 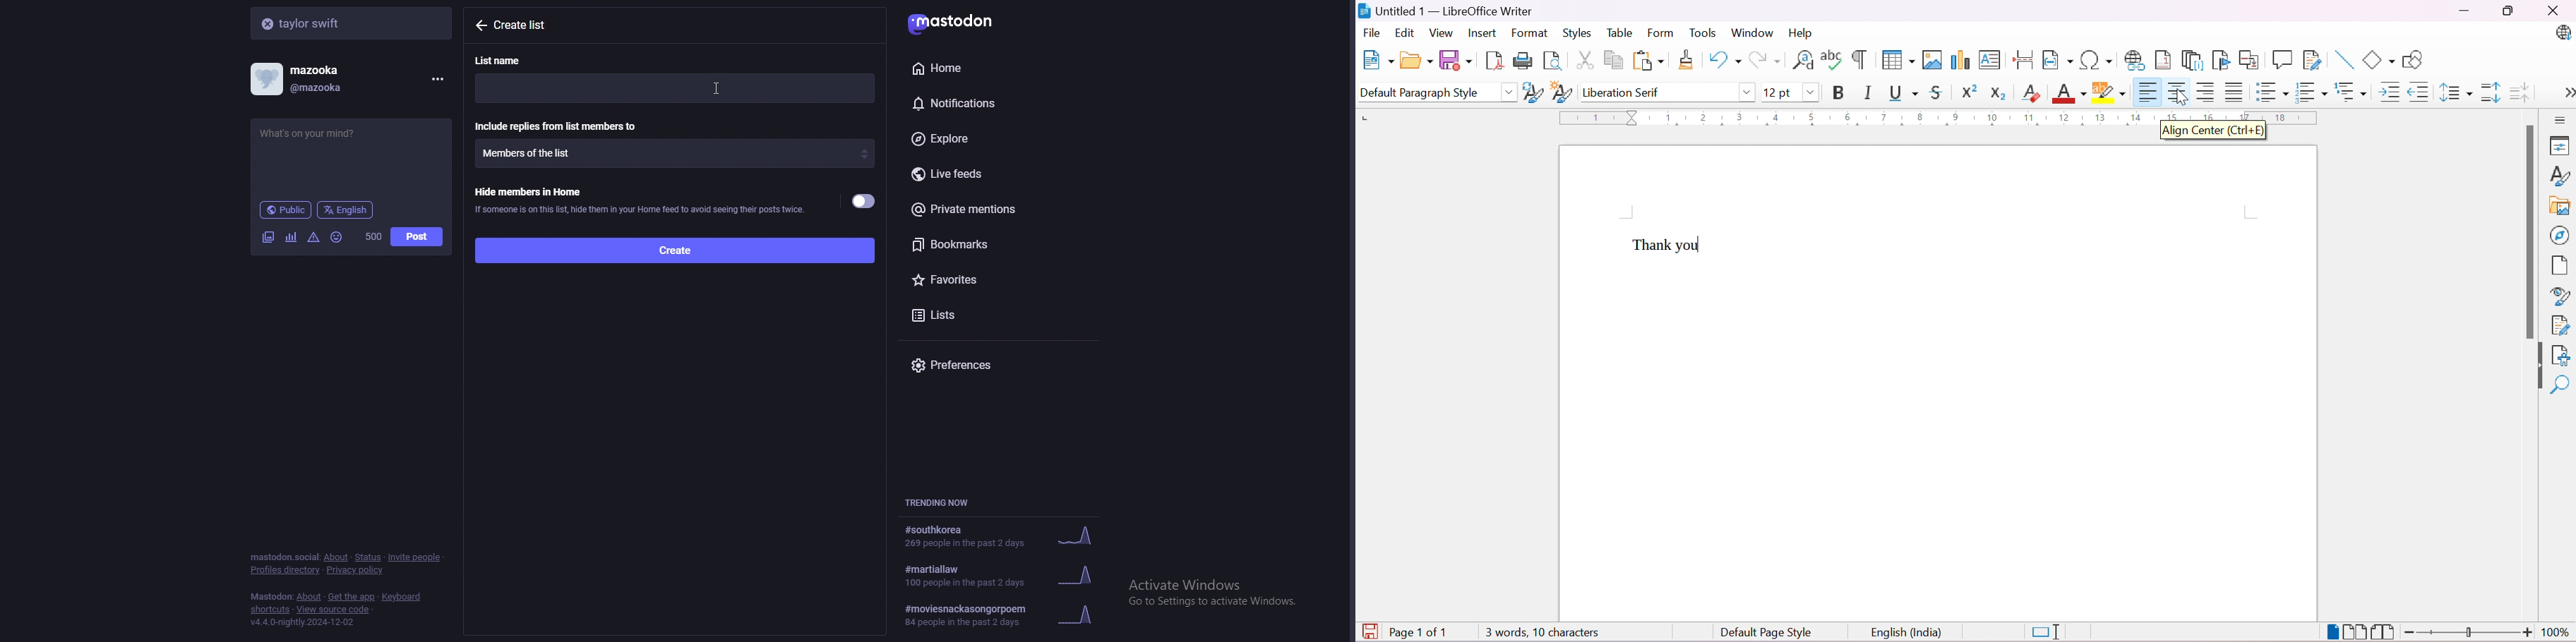 I want to click on Check Spelling, so click(x=1831, y=60).